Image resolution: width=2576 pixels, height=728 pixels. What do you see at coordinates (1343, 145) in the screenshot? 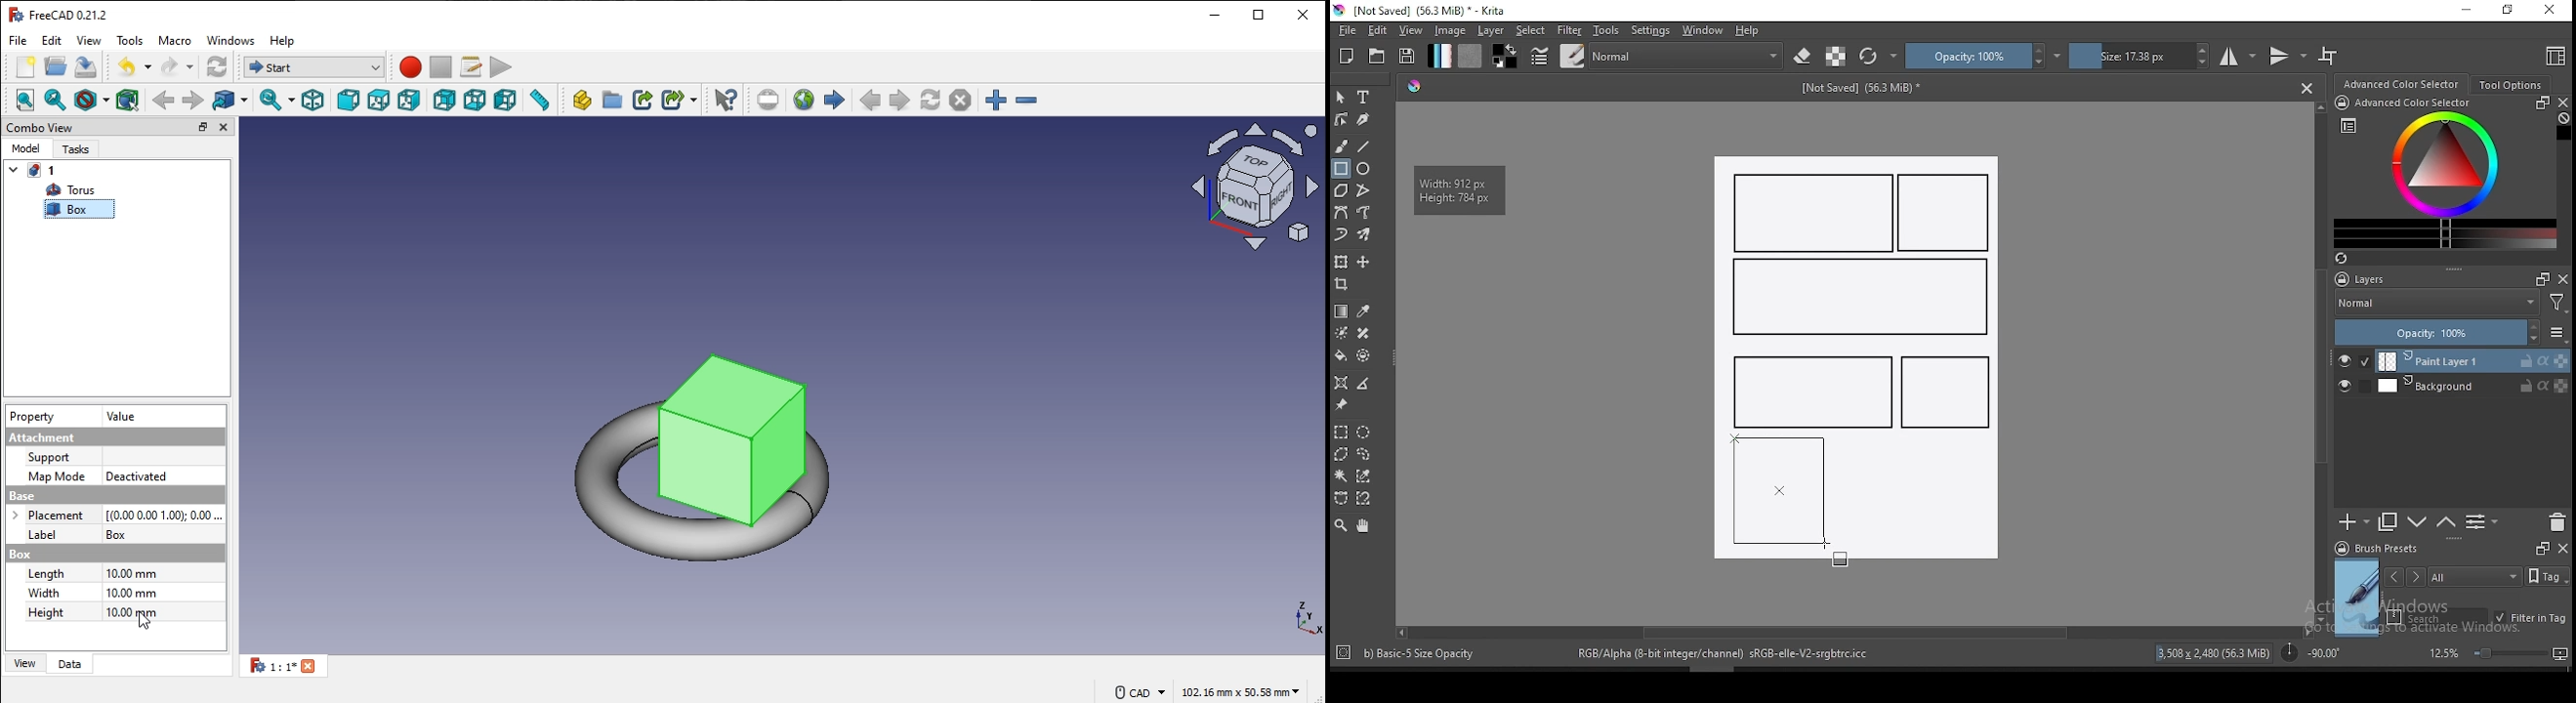
I see `brush tool` at bounding box center [1343, 145].